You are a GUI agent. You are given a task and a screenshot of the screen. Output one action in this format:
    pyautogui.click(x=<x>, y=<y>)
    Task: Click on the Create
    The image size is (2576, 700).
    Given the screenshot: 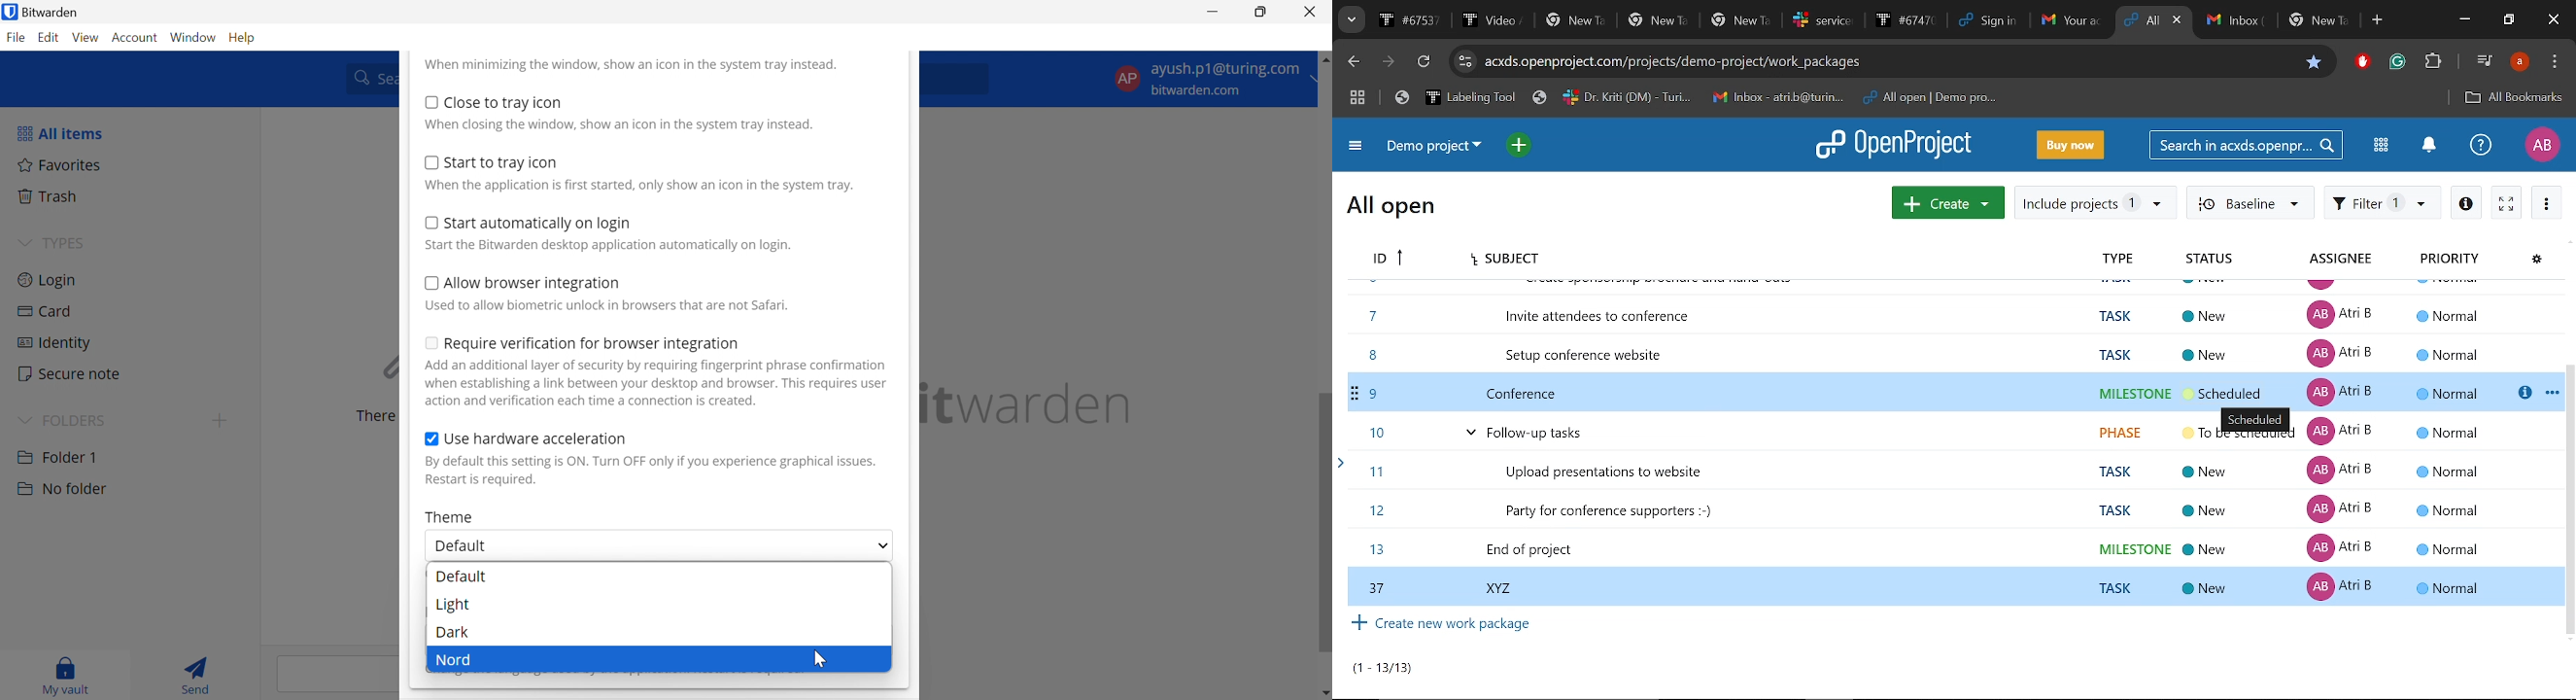 What is the action you would take?
    pyautogui.click(x=1948, y=202)
    